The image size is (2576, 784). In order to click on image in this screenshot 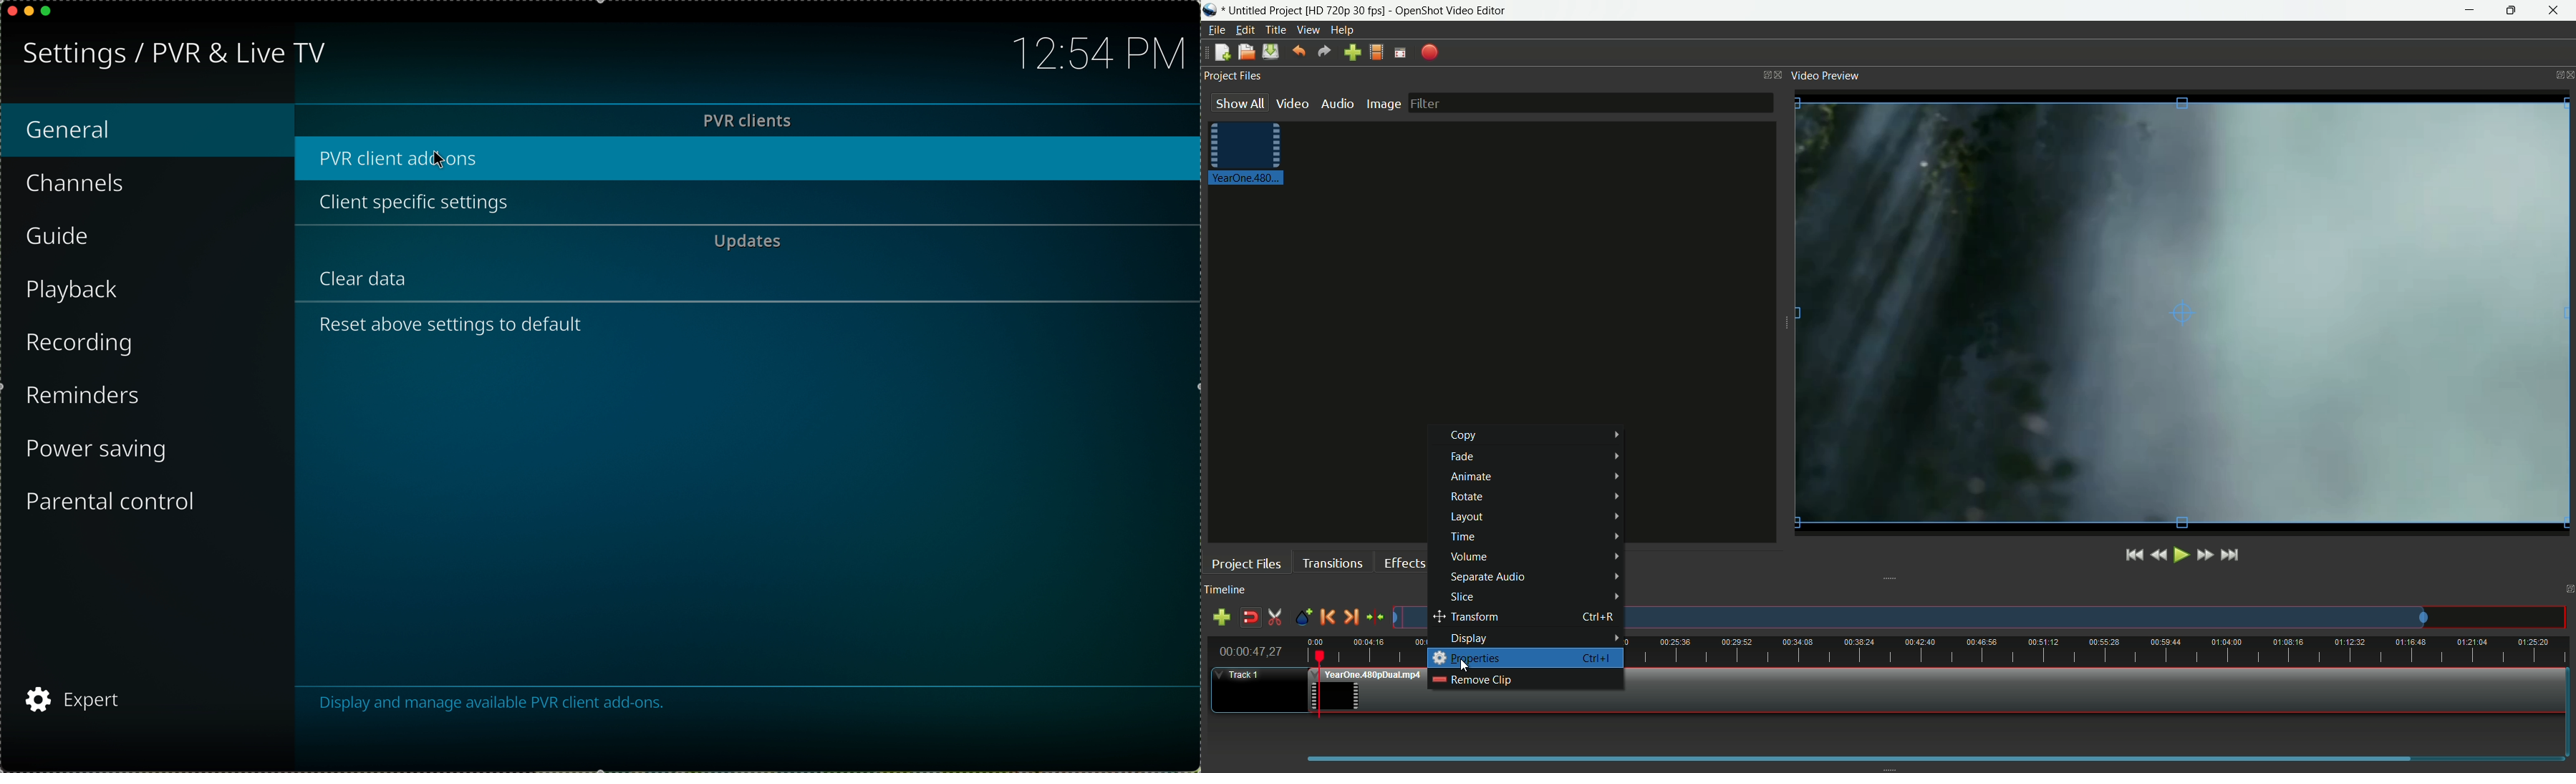, I will do `click(1382, 104)`.